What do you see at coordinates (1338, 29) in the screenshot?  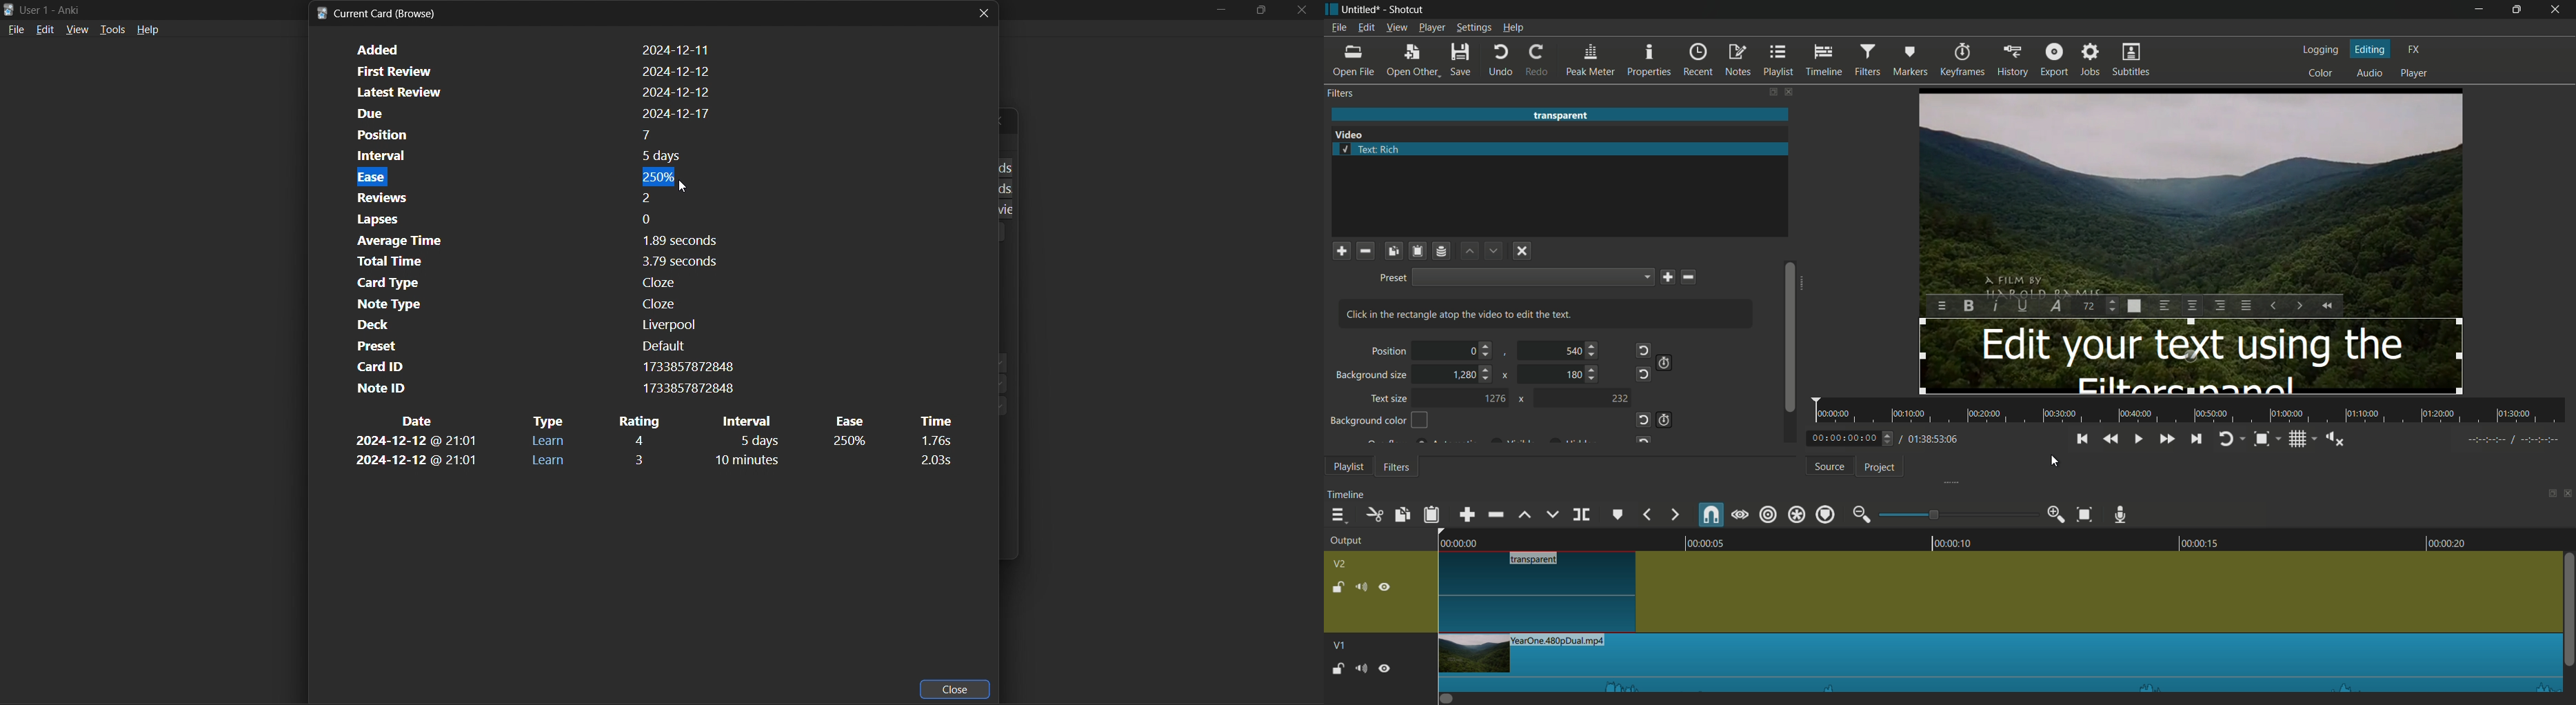 I see `file menu` at bounding box center [1338, 29].